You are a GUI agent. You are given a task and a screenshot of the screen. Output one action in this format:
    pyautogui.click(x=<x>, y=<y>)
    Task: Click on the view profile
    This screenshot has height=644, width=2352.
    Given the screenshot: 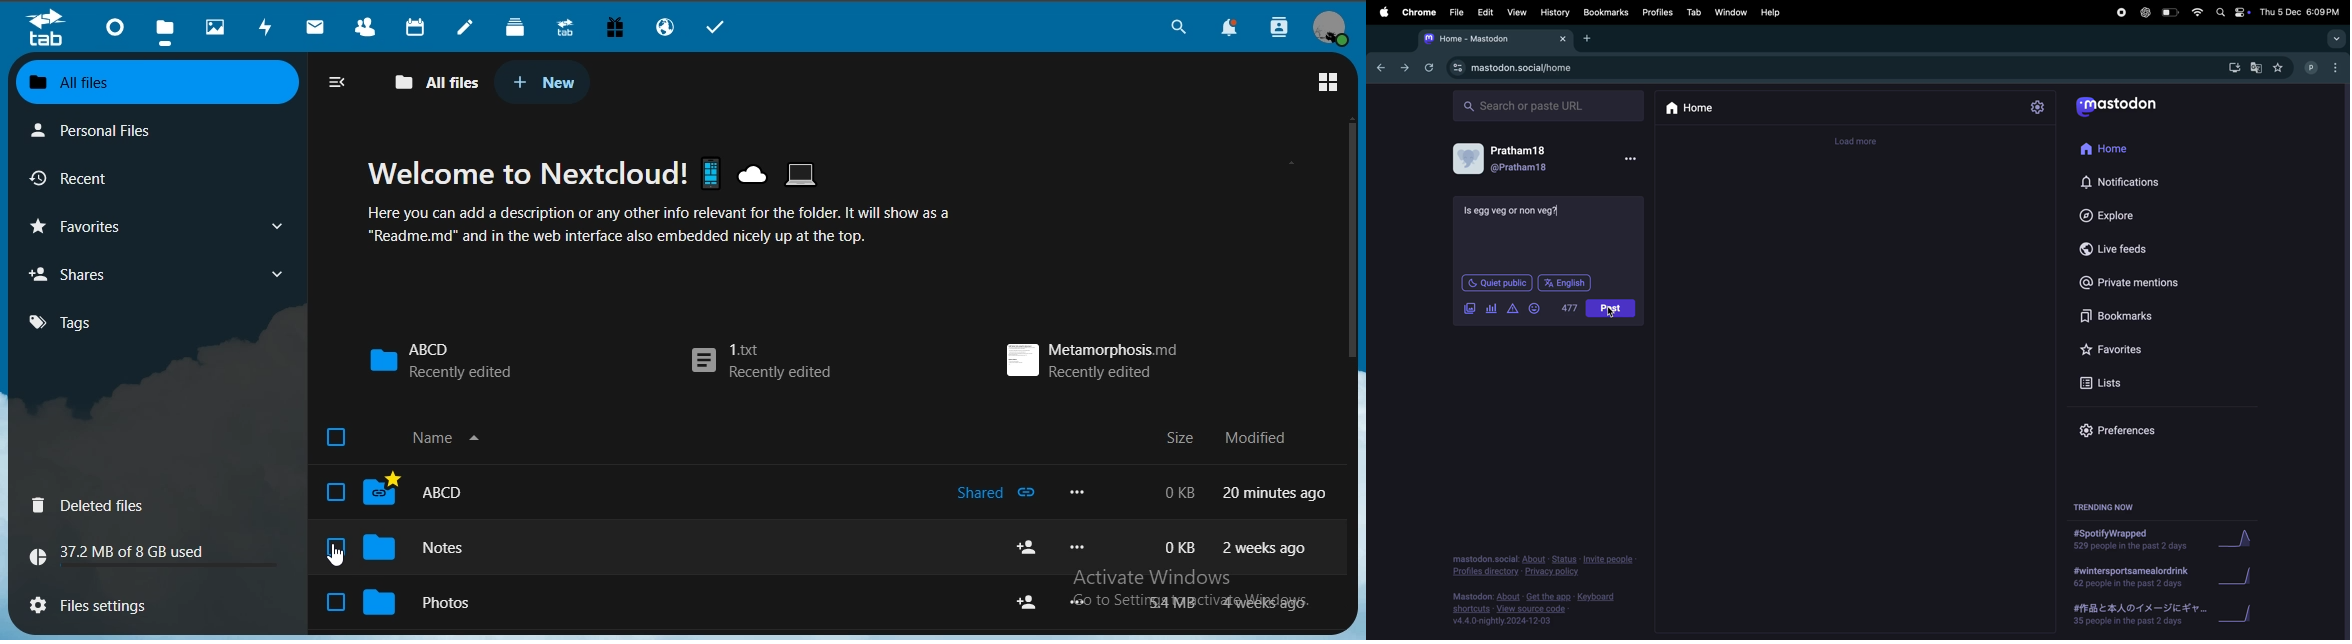 What is the action you would take?
    pyautogui.click(x=1334, y=27)
    